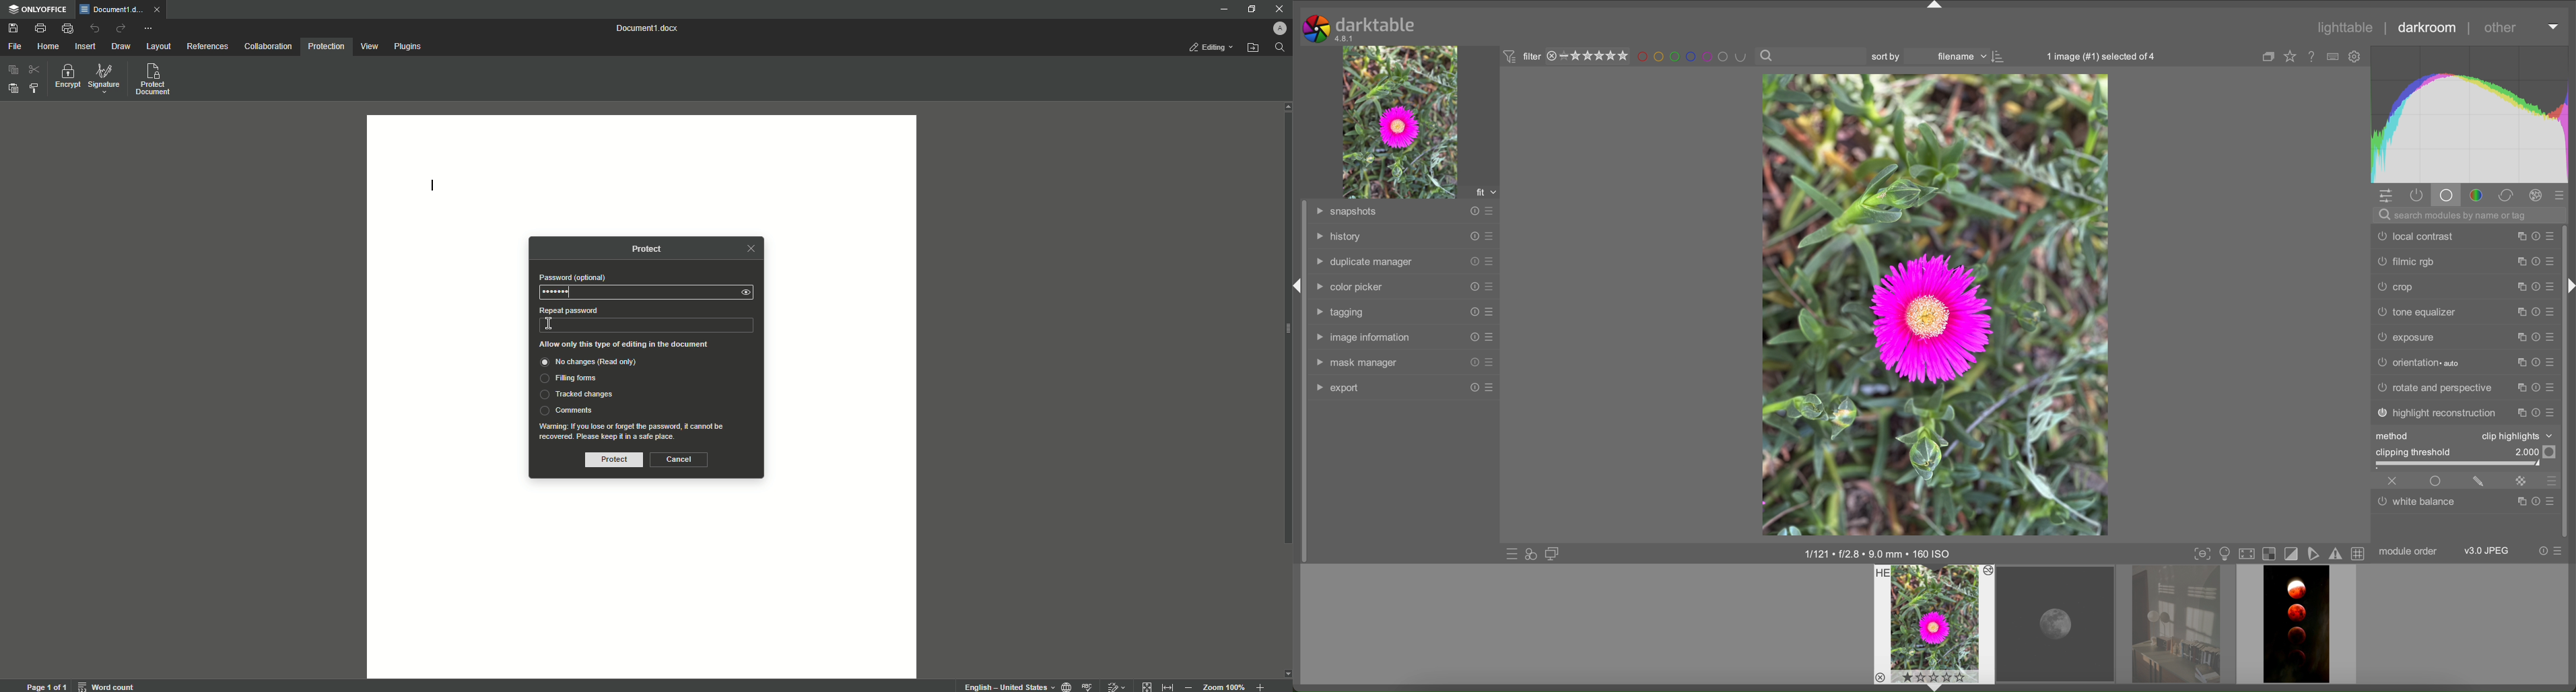 The height and width of the screenshot is (700, 2576). What do you see at coordinates (1402, 122) in the screenshot?
I see `image` at bounding box center [1402, 122].